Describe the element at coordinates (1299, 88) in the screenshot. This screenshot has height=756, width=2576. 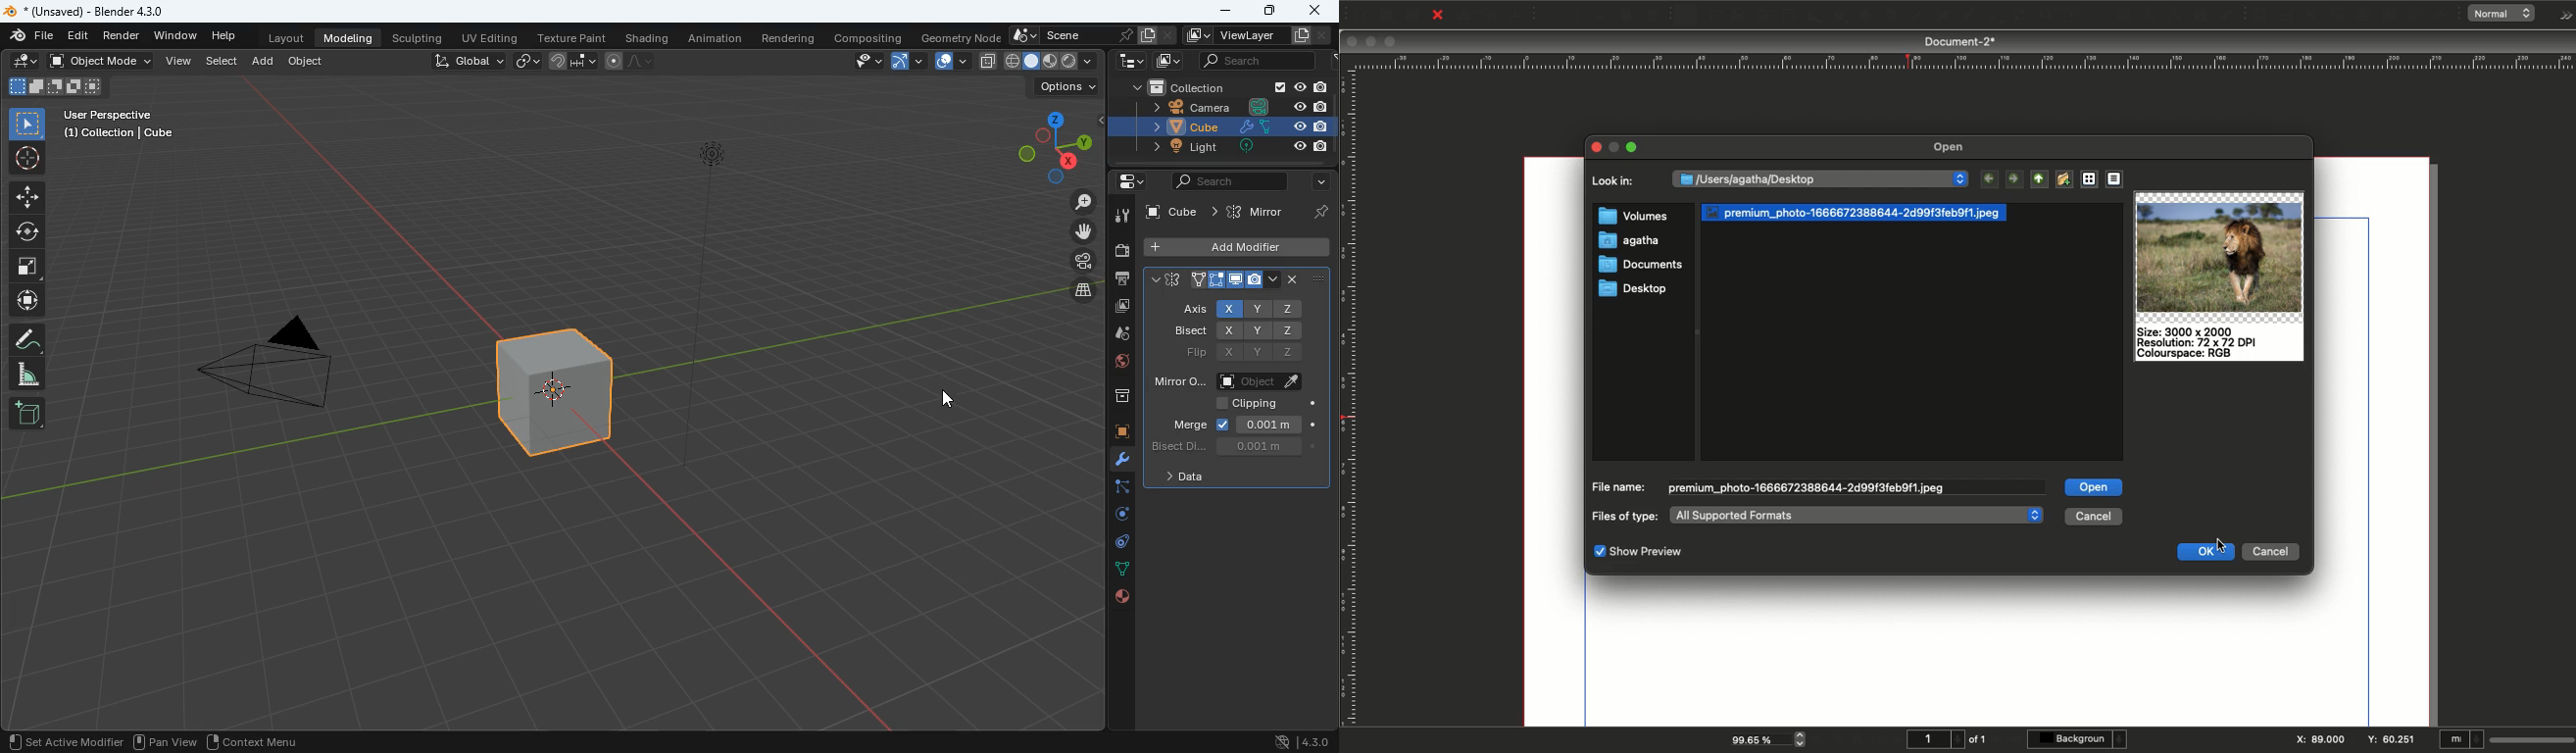
I see `` at that location.